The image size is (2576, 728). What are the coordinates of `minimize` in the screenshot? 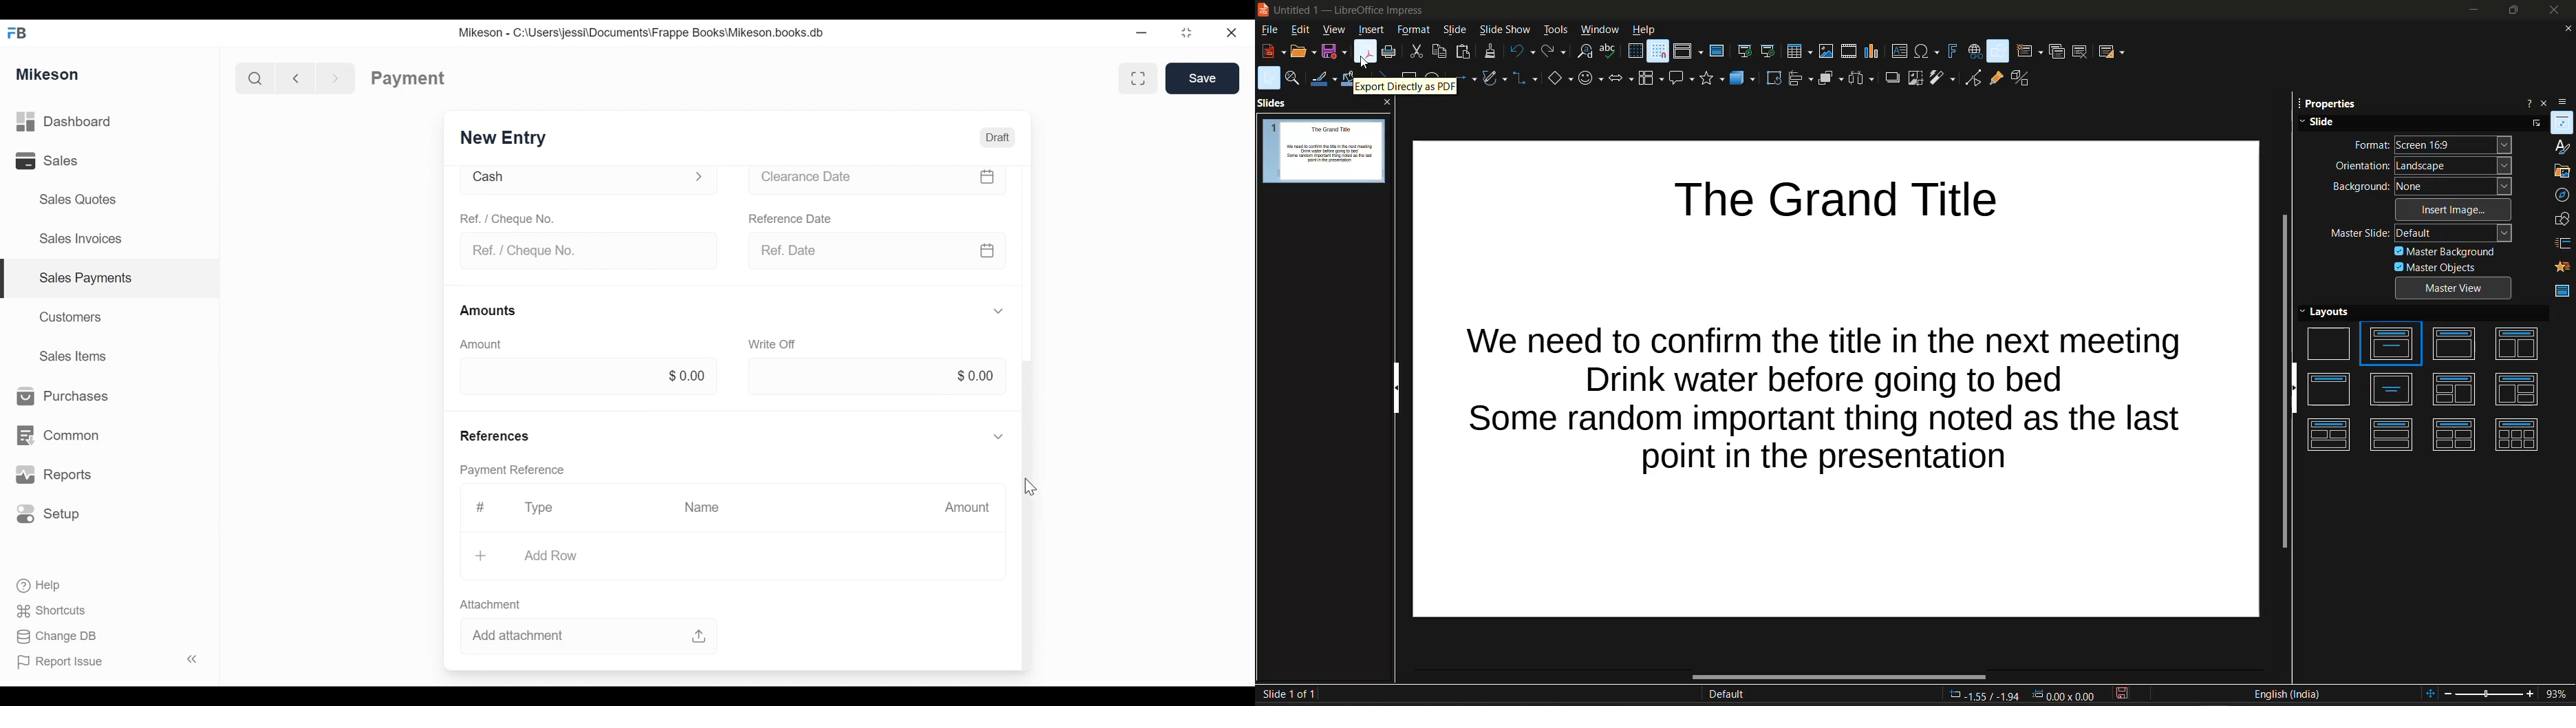 It's located at (2472, 10).